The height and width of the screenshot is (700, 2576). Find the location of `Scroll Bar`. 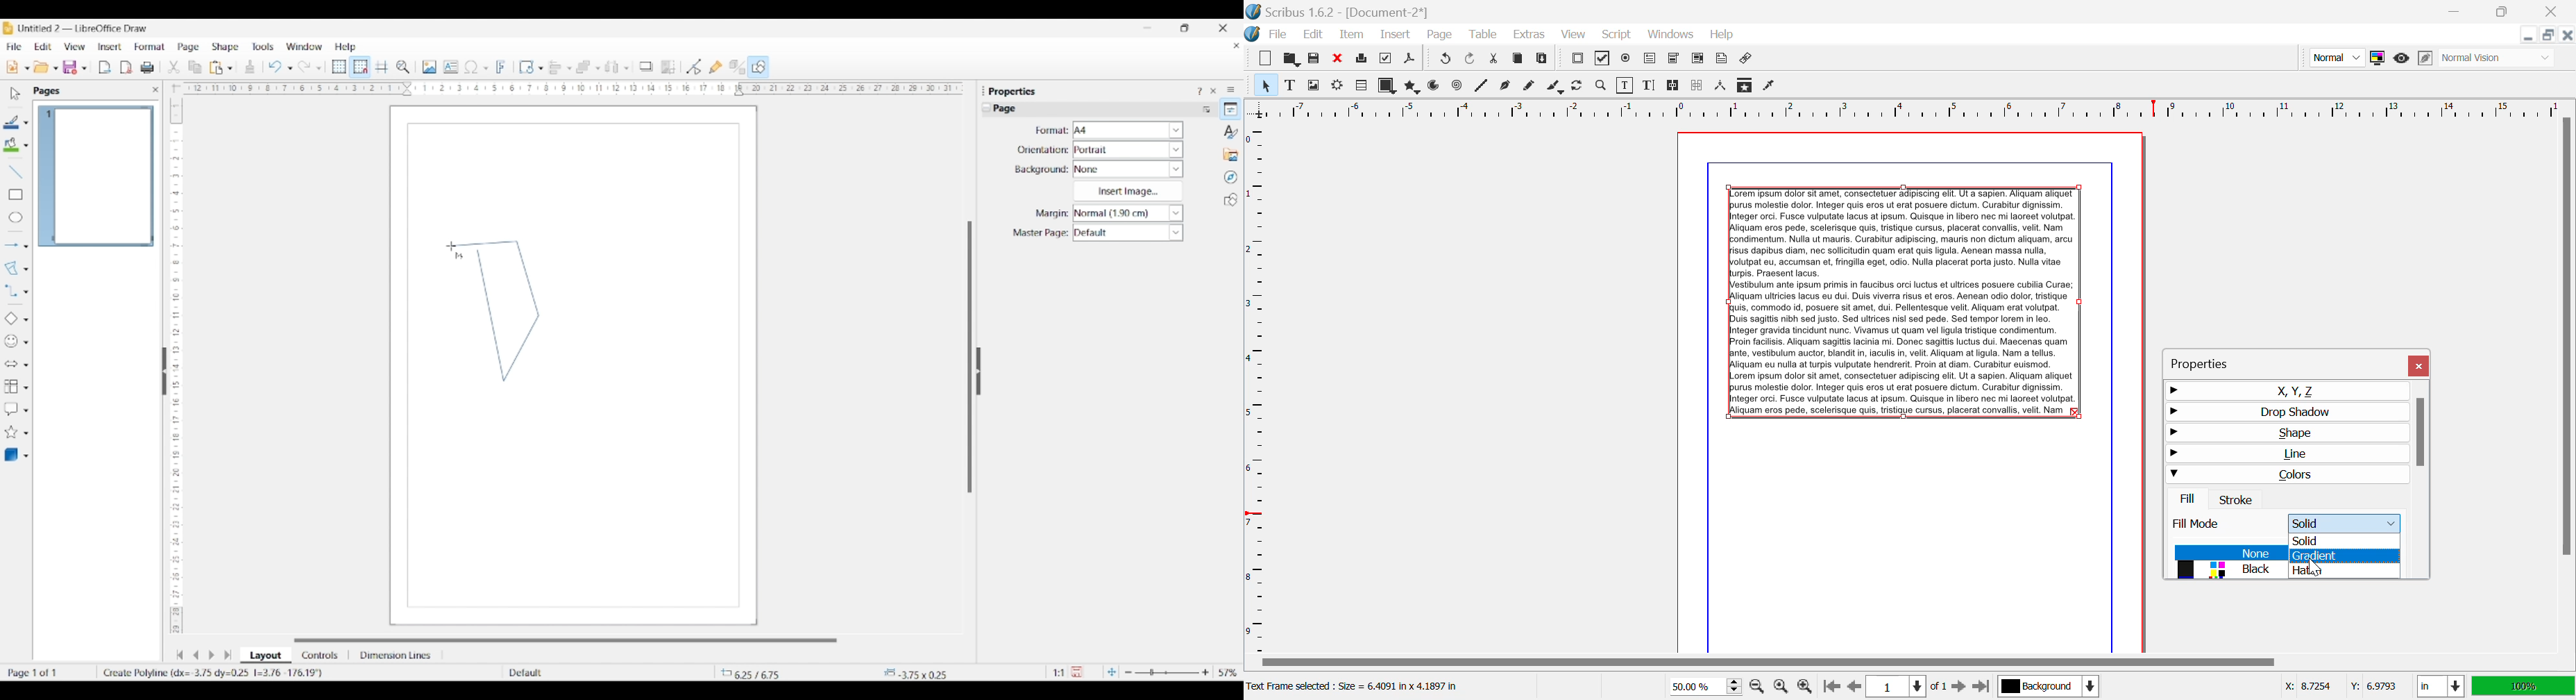

Scroll Bar is located at coordinates (2567, 383).